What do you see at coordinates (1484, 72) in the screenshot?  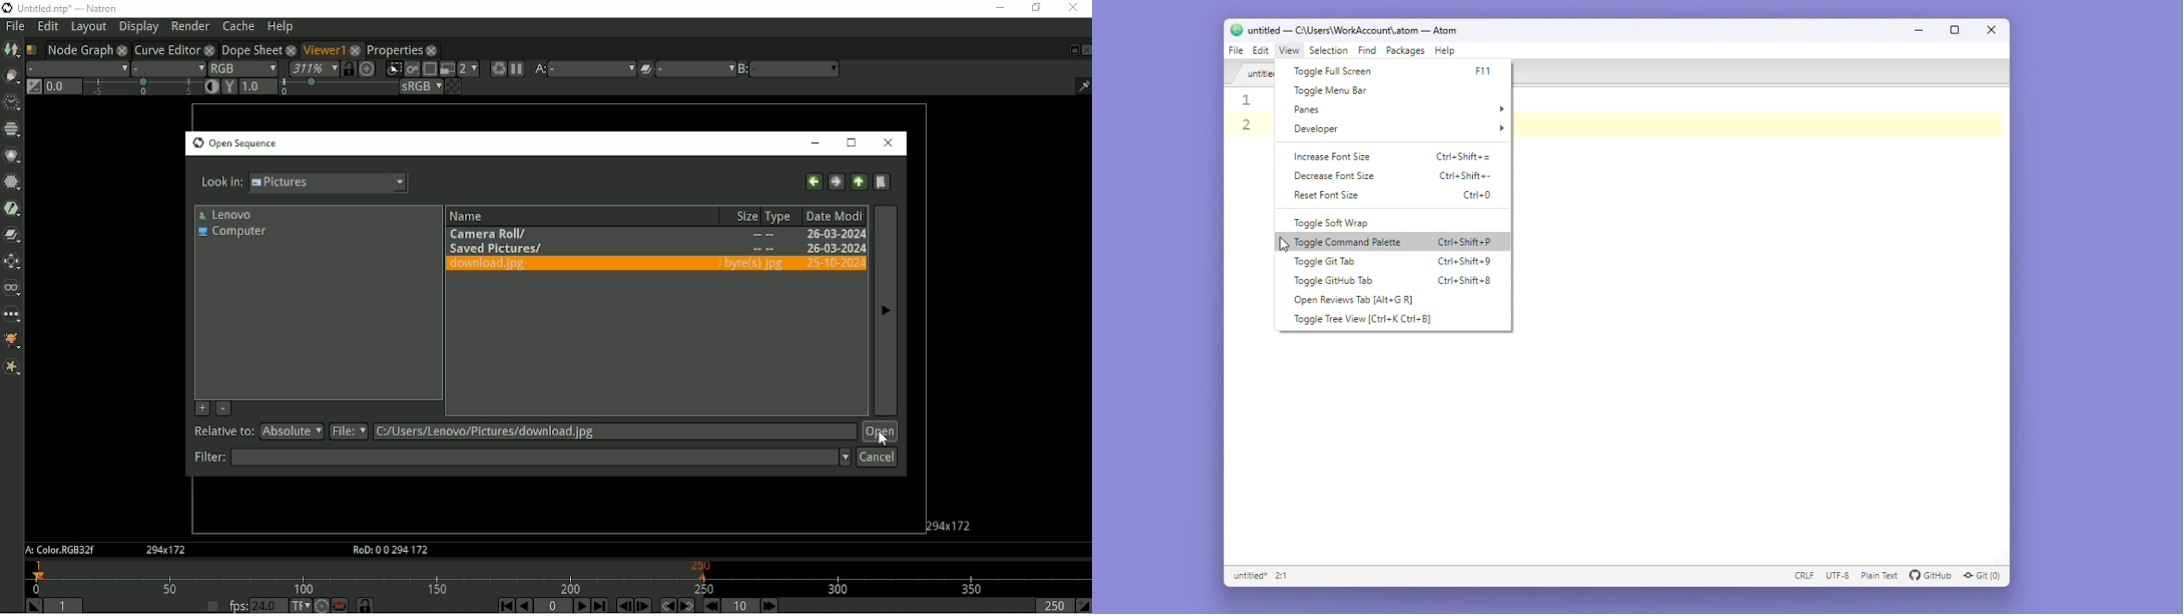 I see `F11` at bounding box center [1484, 72].